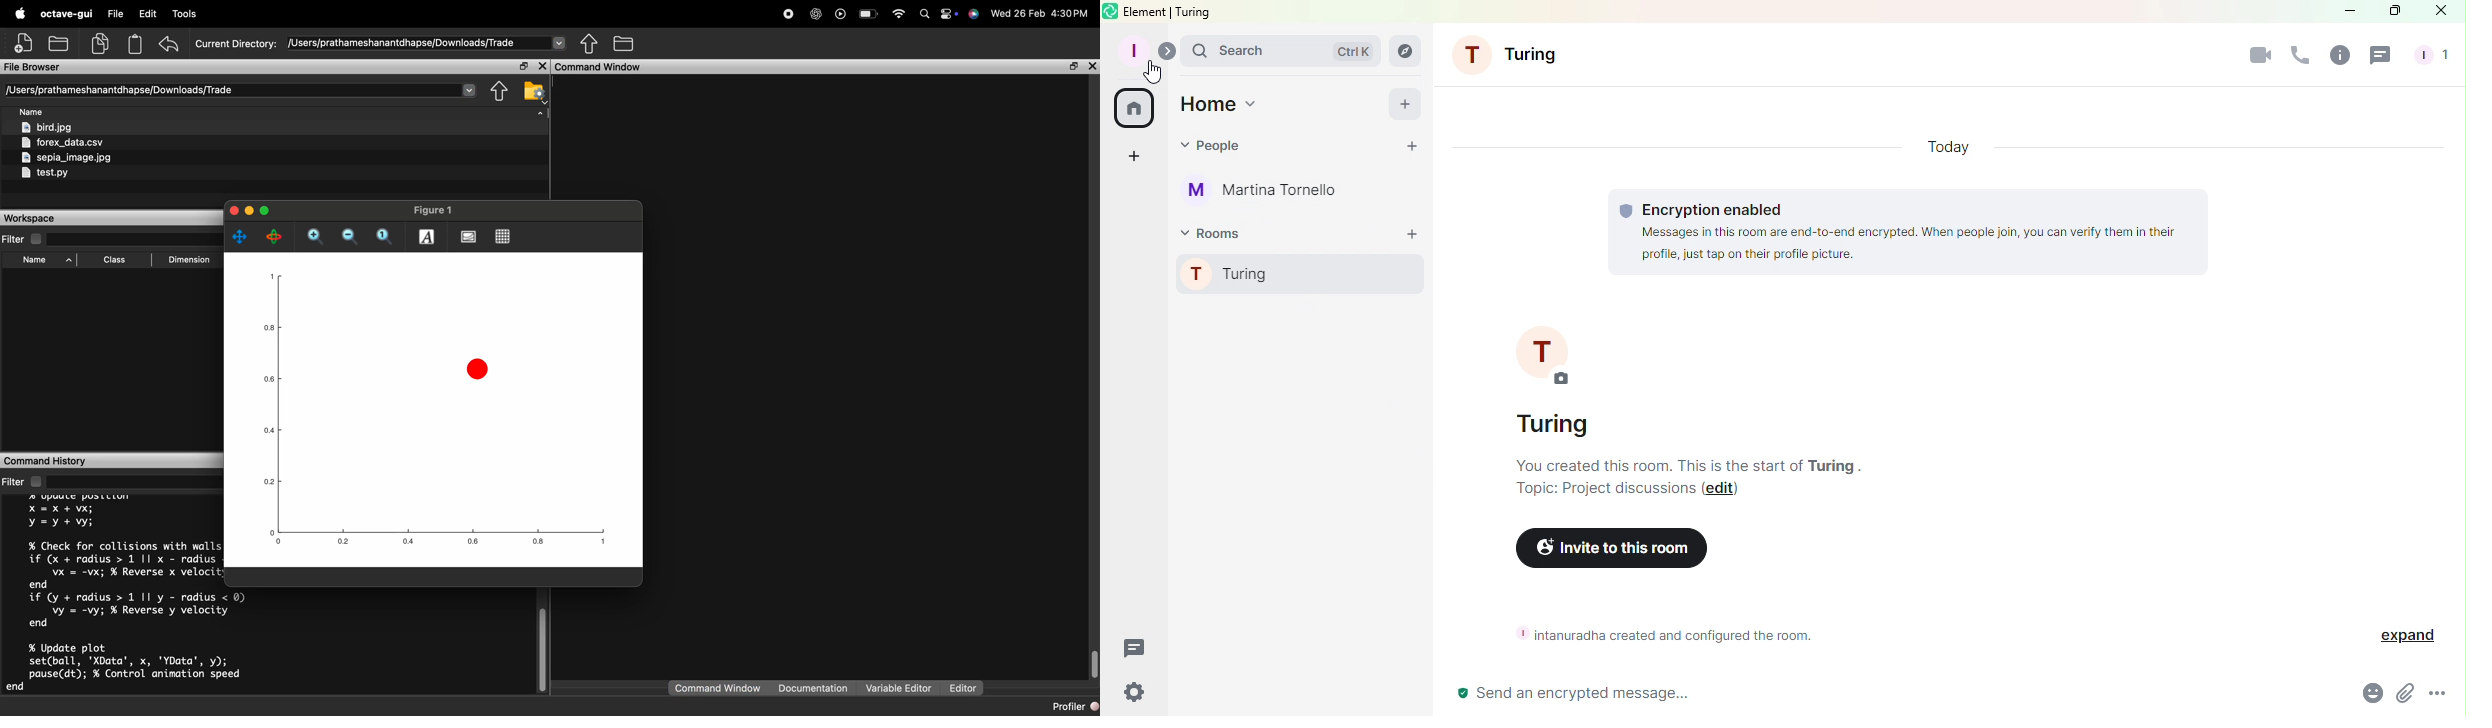 This screenshot has width=2492, height=728. Describe the element at coordinates (468, 237) in the screenshot. I see `Toggle current axes visibility` at that location.